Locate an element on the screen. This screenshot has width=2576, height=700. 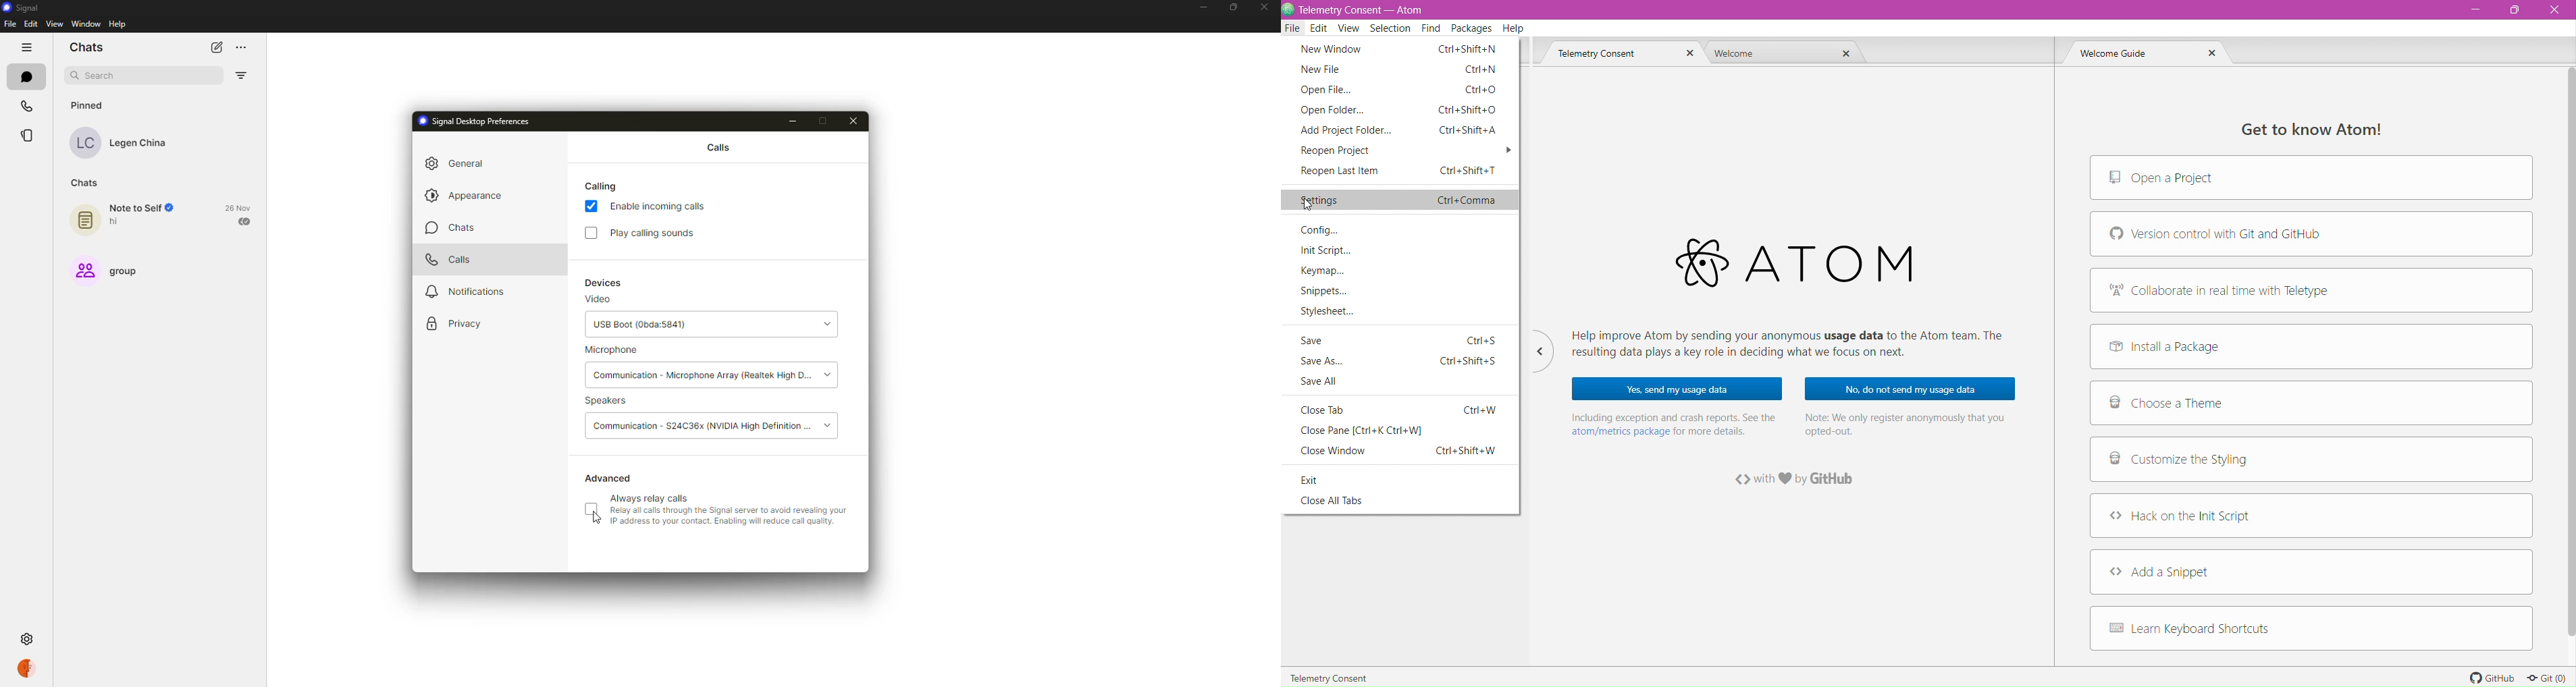
maximize is located at coordinates (826, 121).